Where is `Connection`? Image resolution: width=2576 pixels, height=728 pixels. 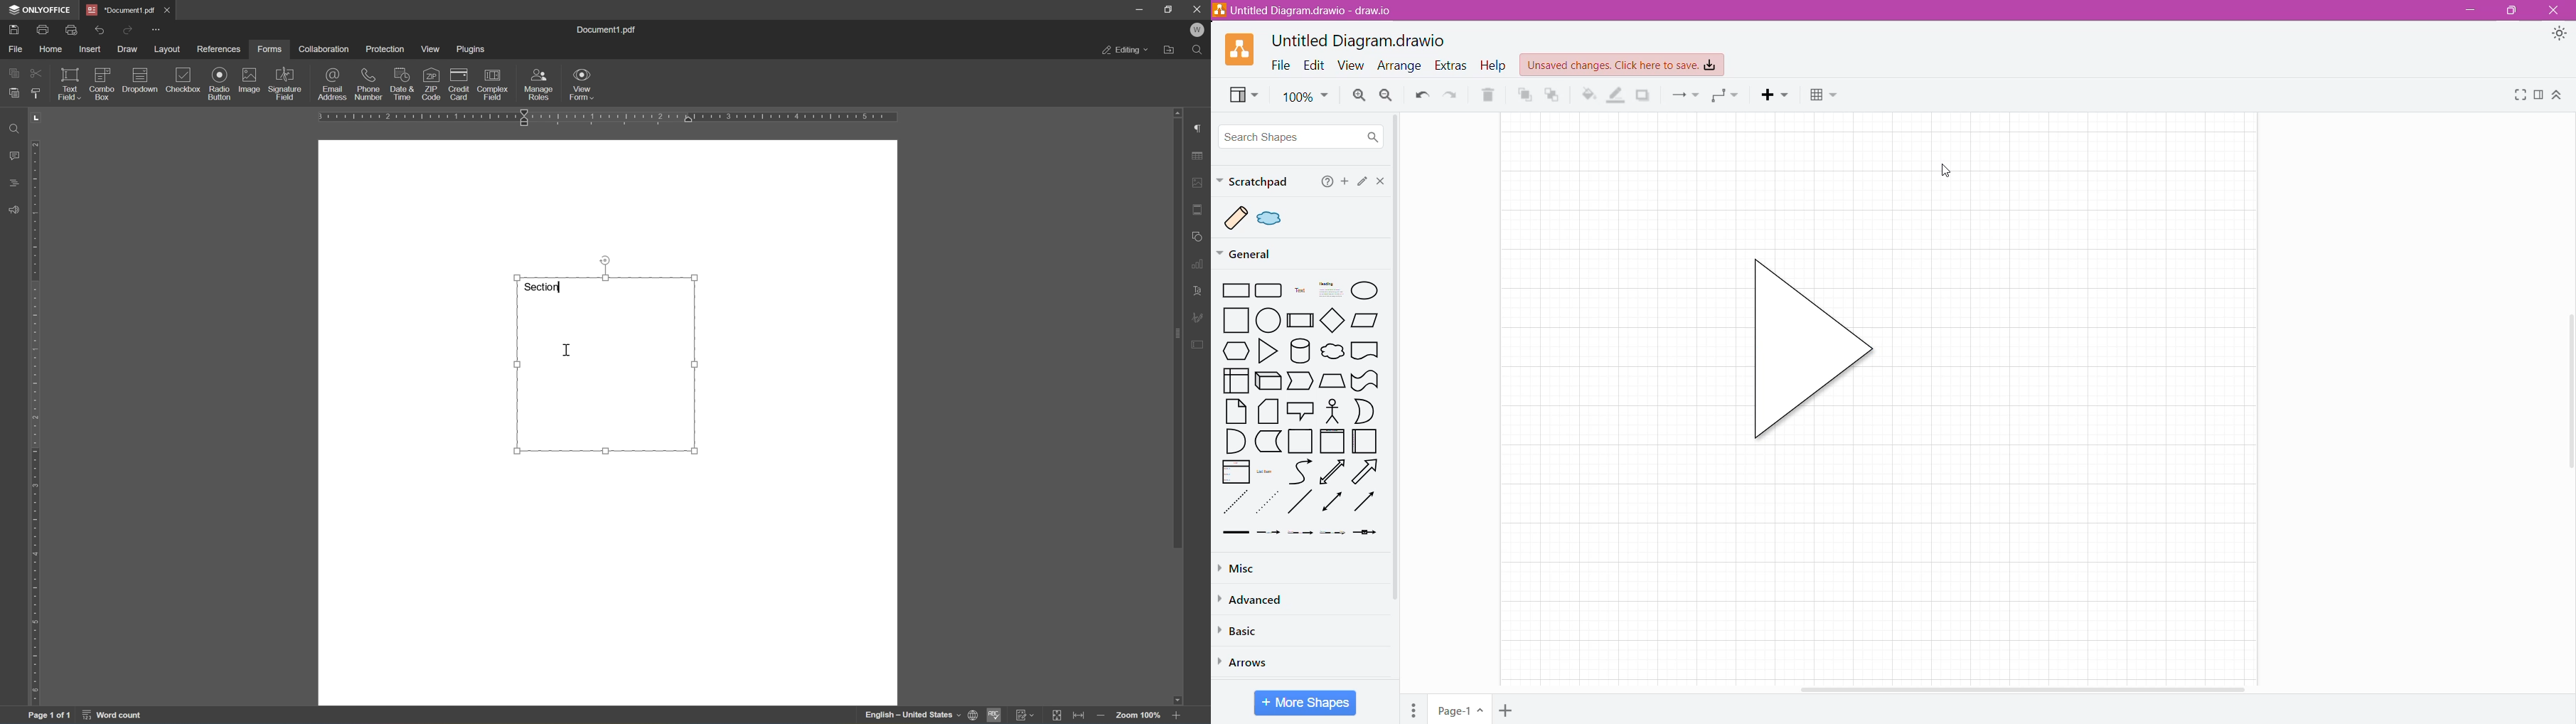
Connection is located at coordinates (1687, 94).